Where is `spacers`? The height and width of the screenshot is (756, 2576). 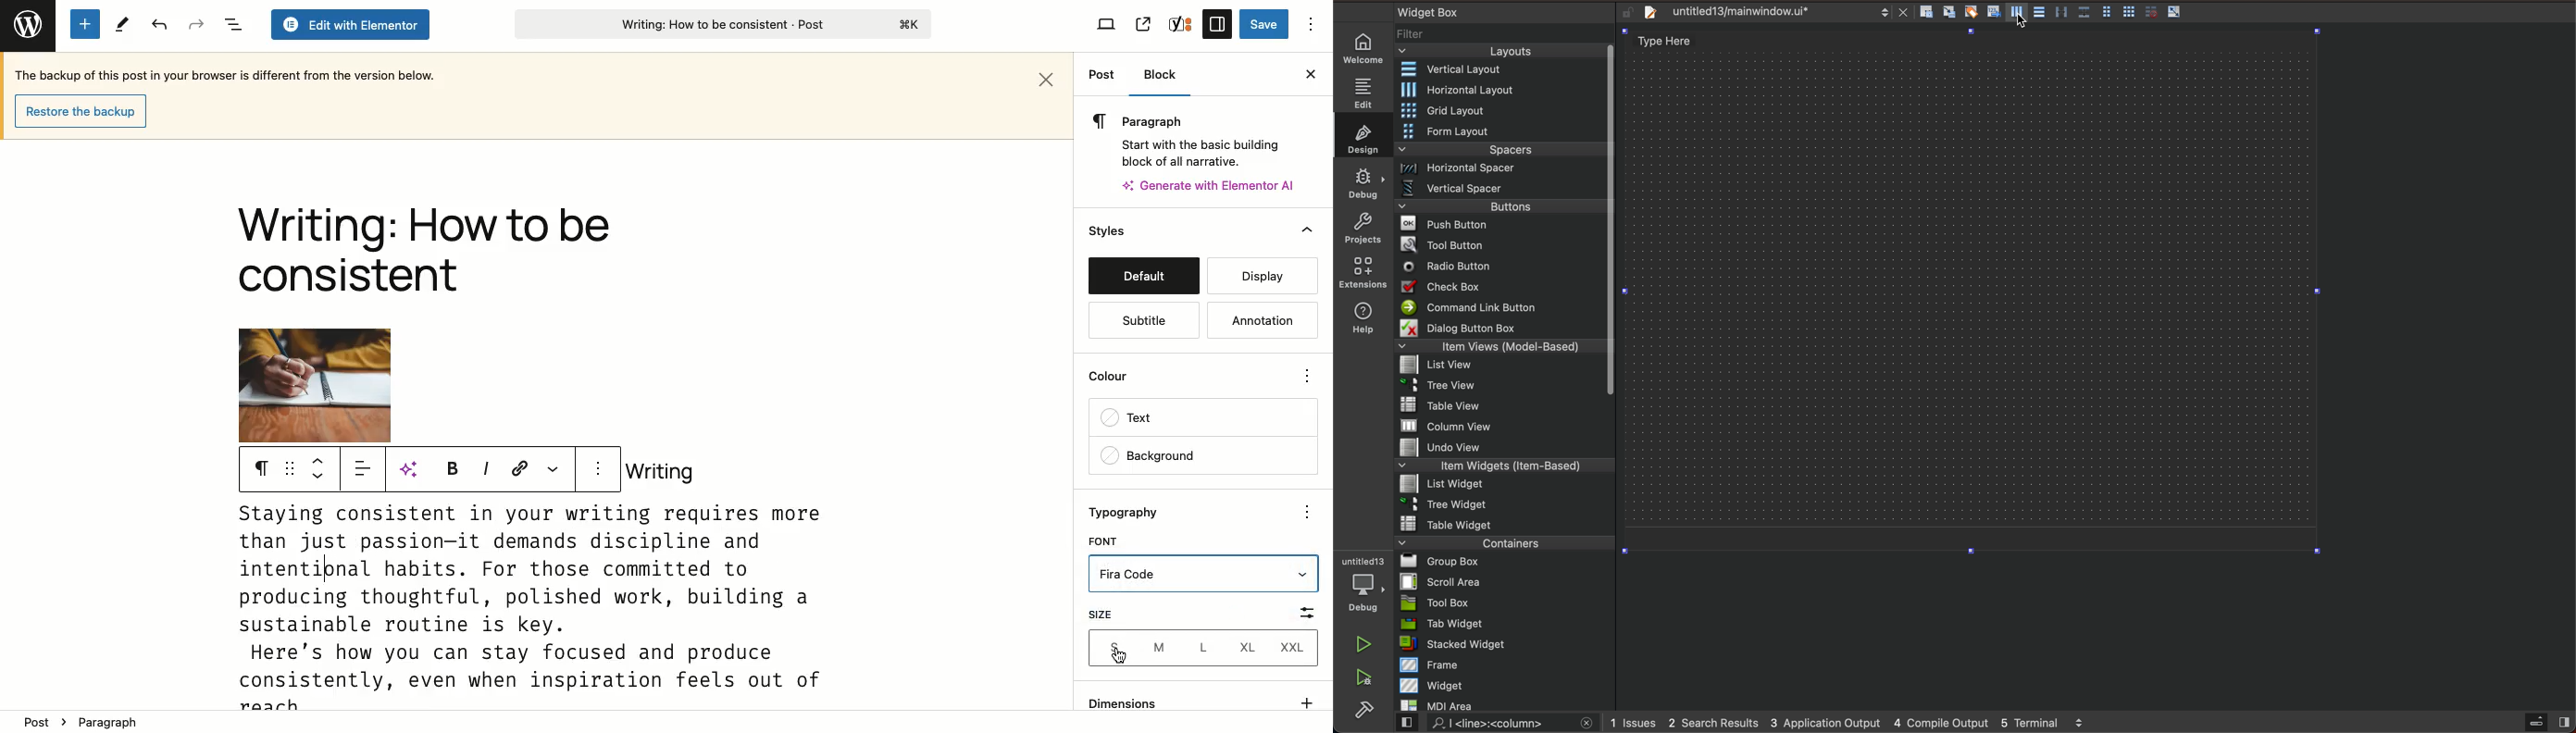 spacers is located at coordinates (1500, 150).